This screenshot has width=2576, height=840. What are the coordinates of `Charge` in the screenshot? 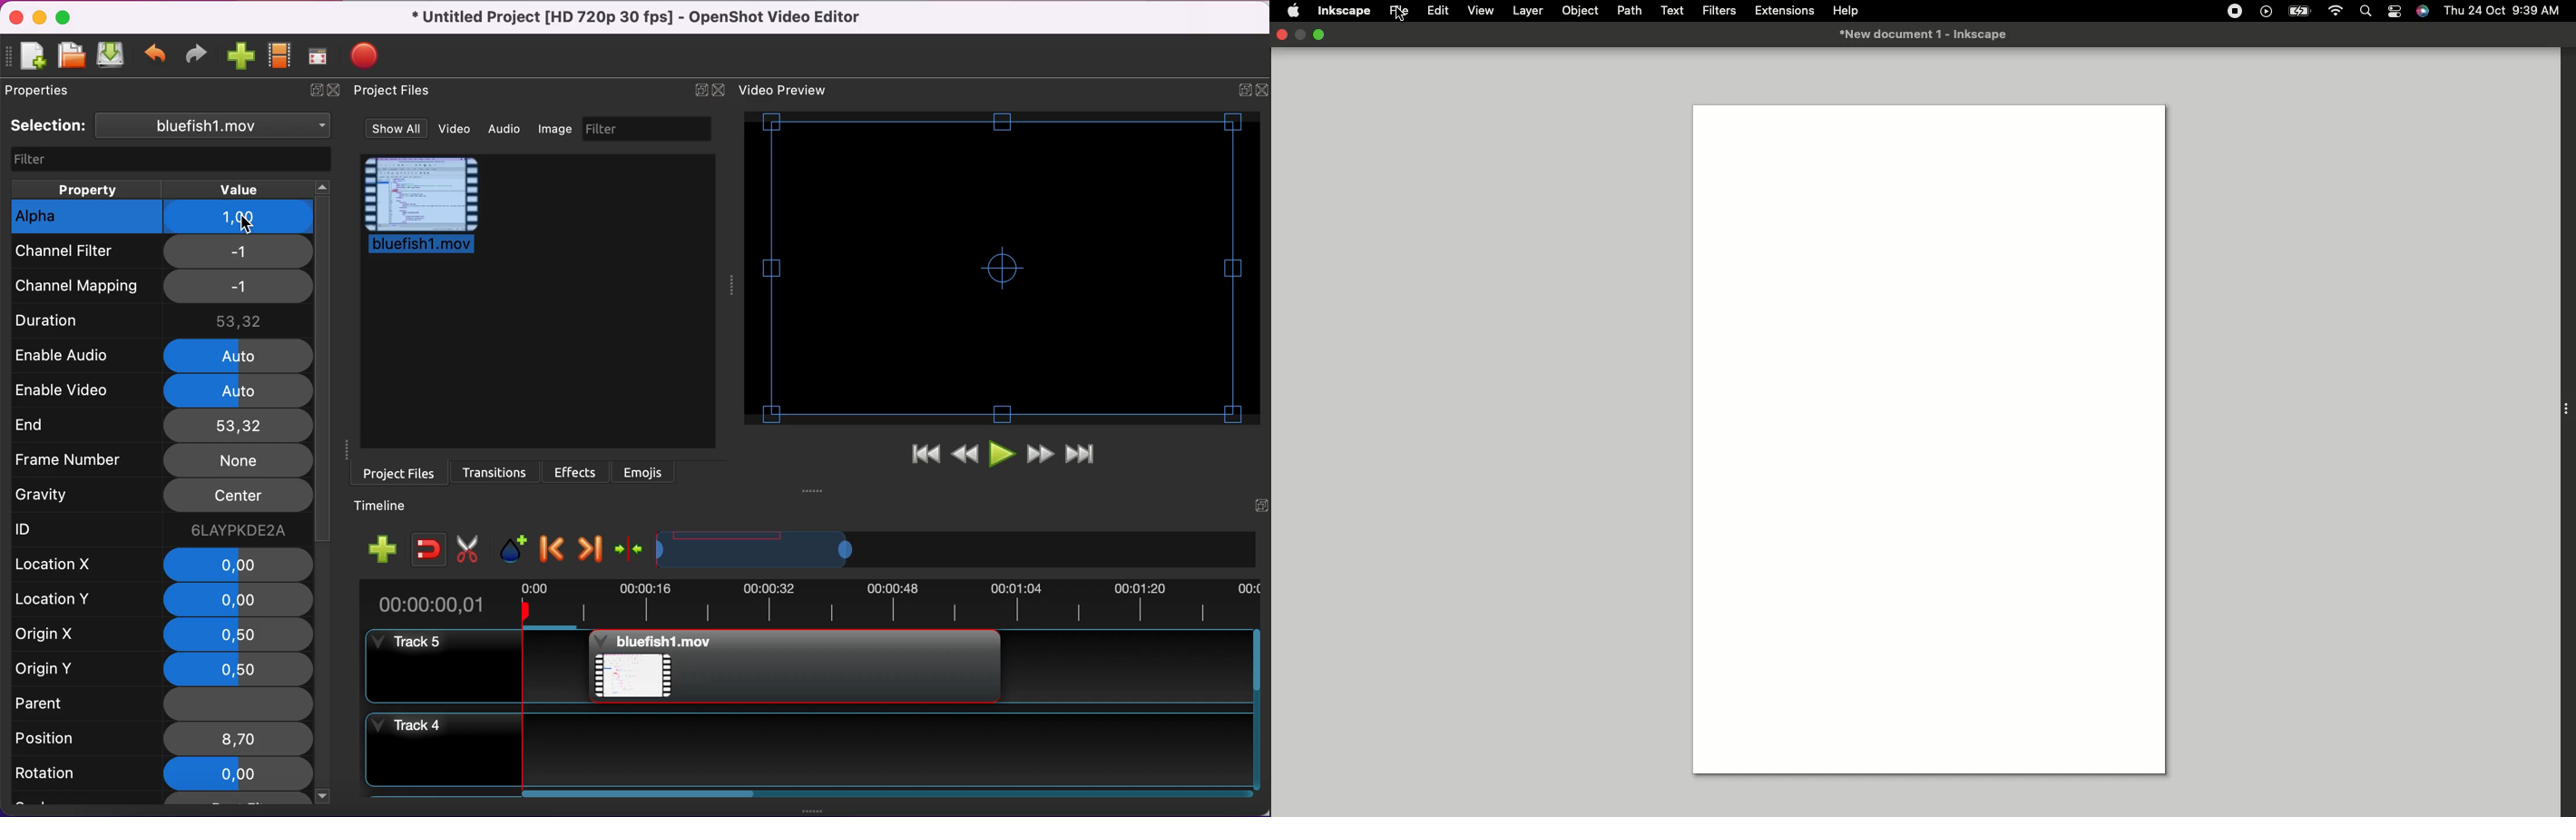 It's located at (2300, 13).